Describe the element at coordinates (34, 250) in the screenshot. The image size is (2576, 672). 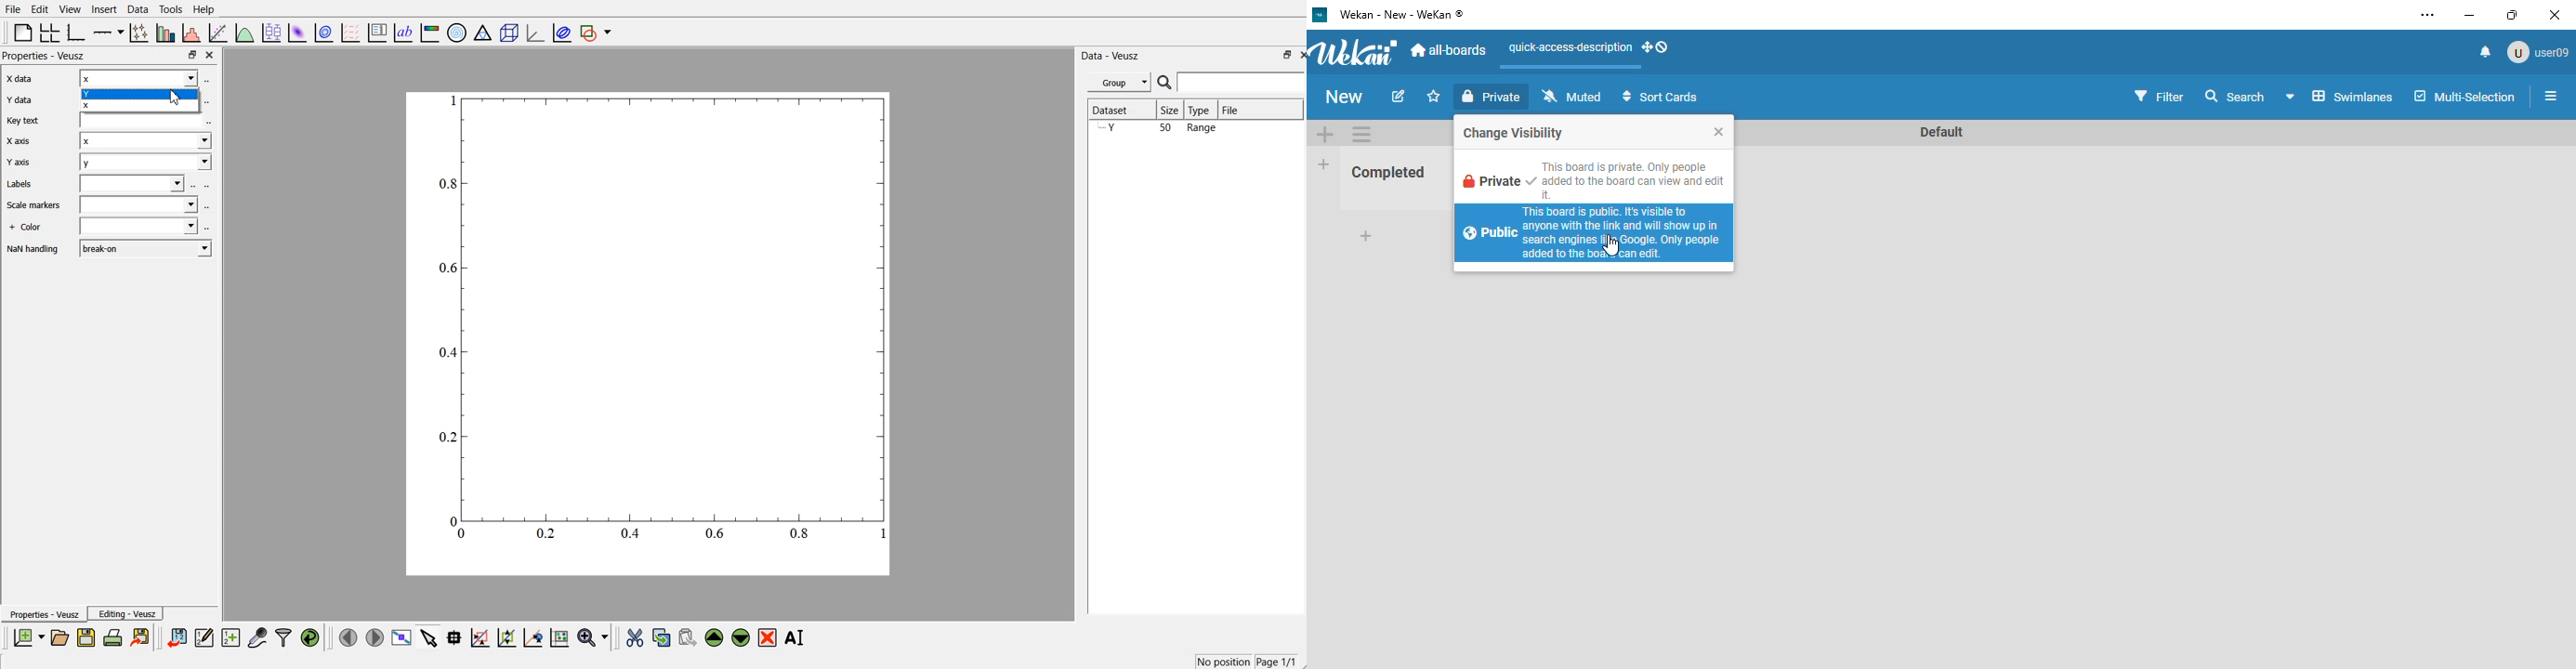
I see `` at that location.